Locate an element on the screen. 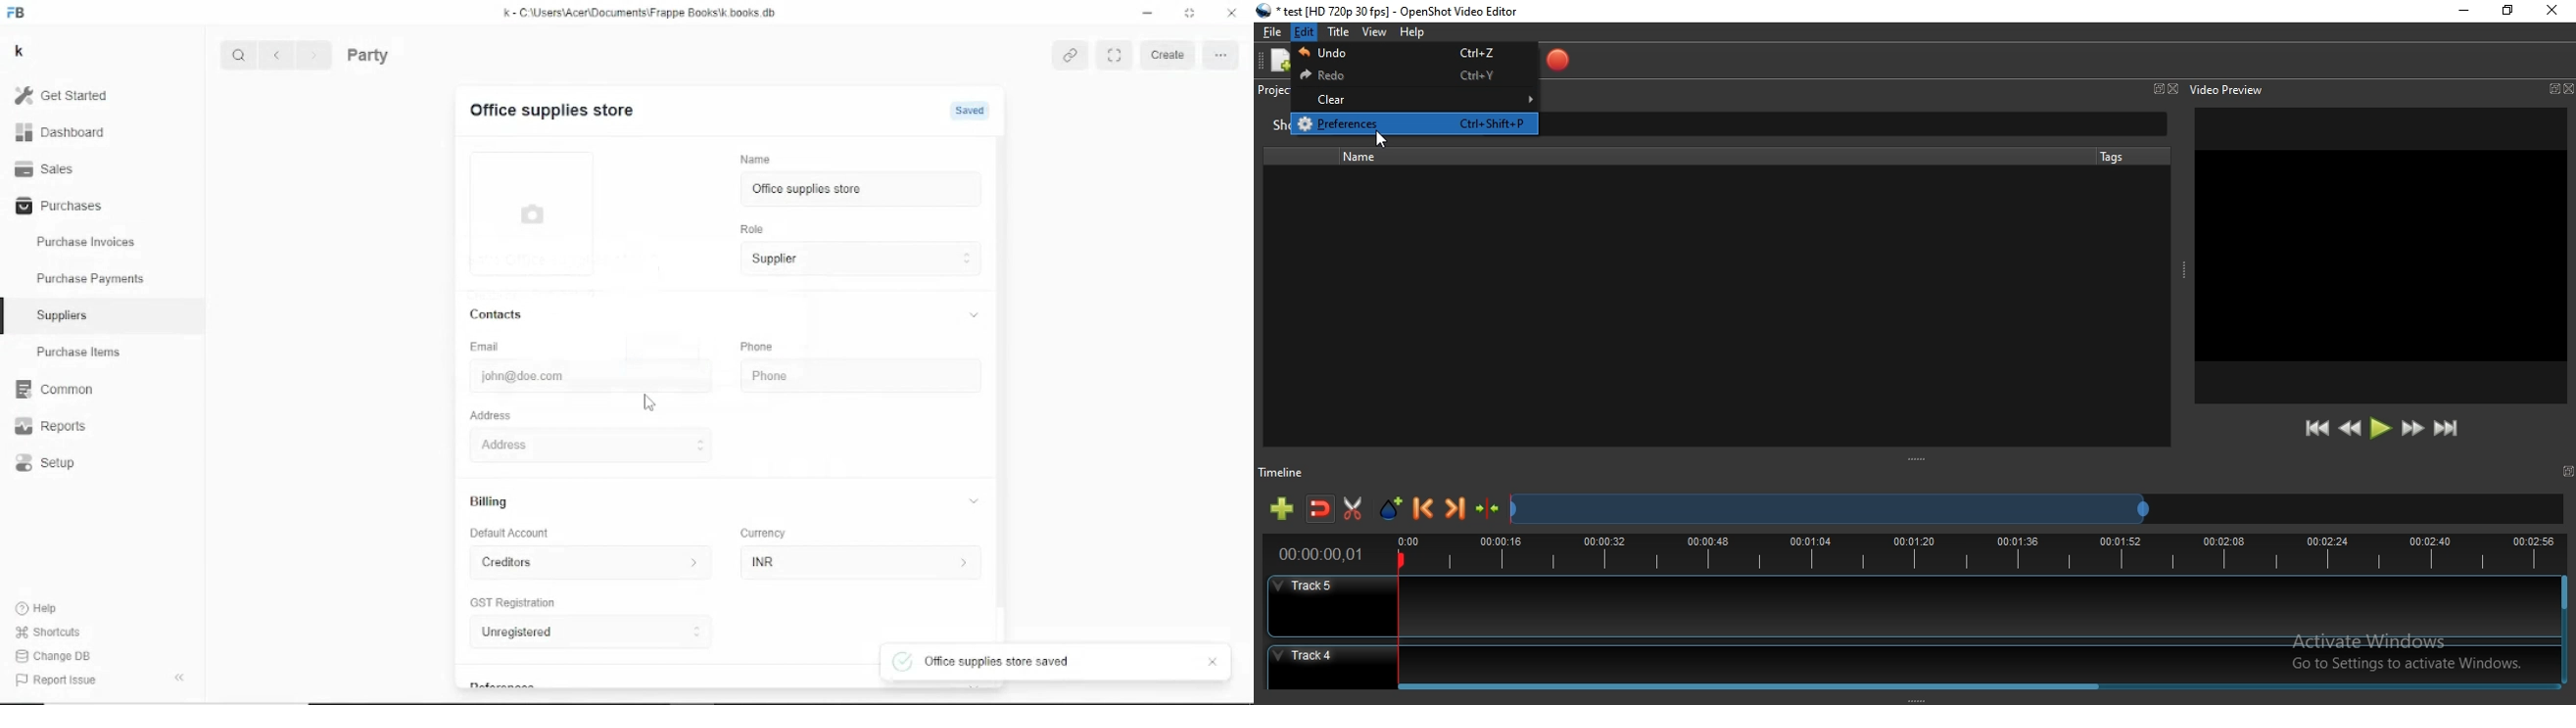 The width and height of the screenshot is (2576, 728). Unregistered is located at coordinates (592, 634).